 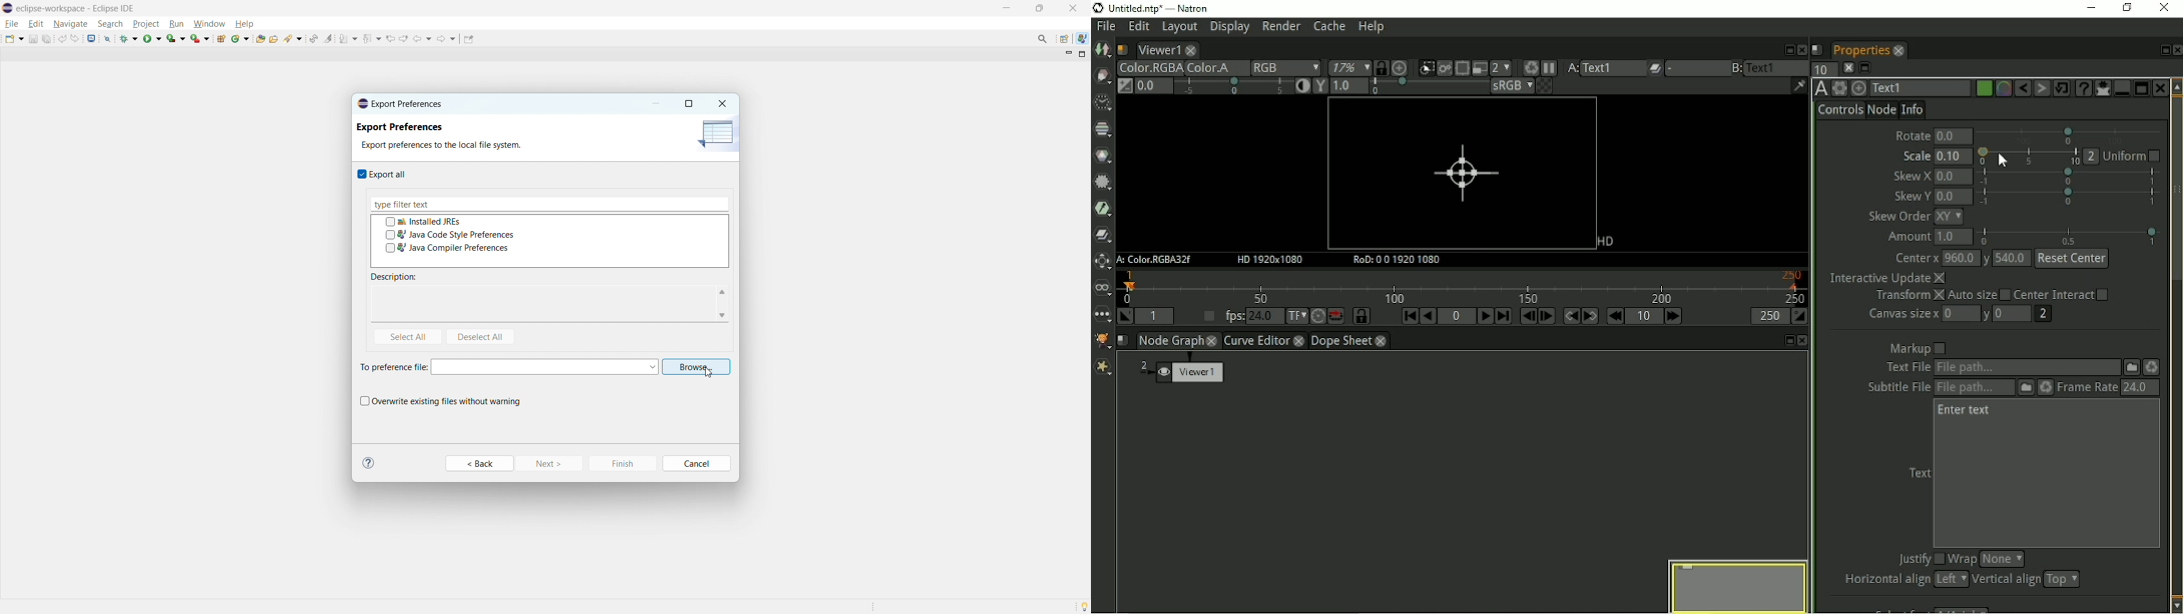 I want to click on Synchronize, so click(x=1380, y=67).